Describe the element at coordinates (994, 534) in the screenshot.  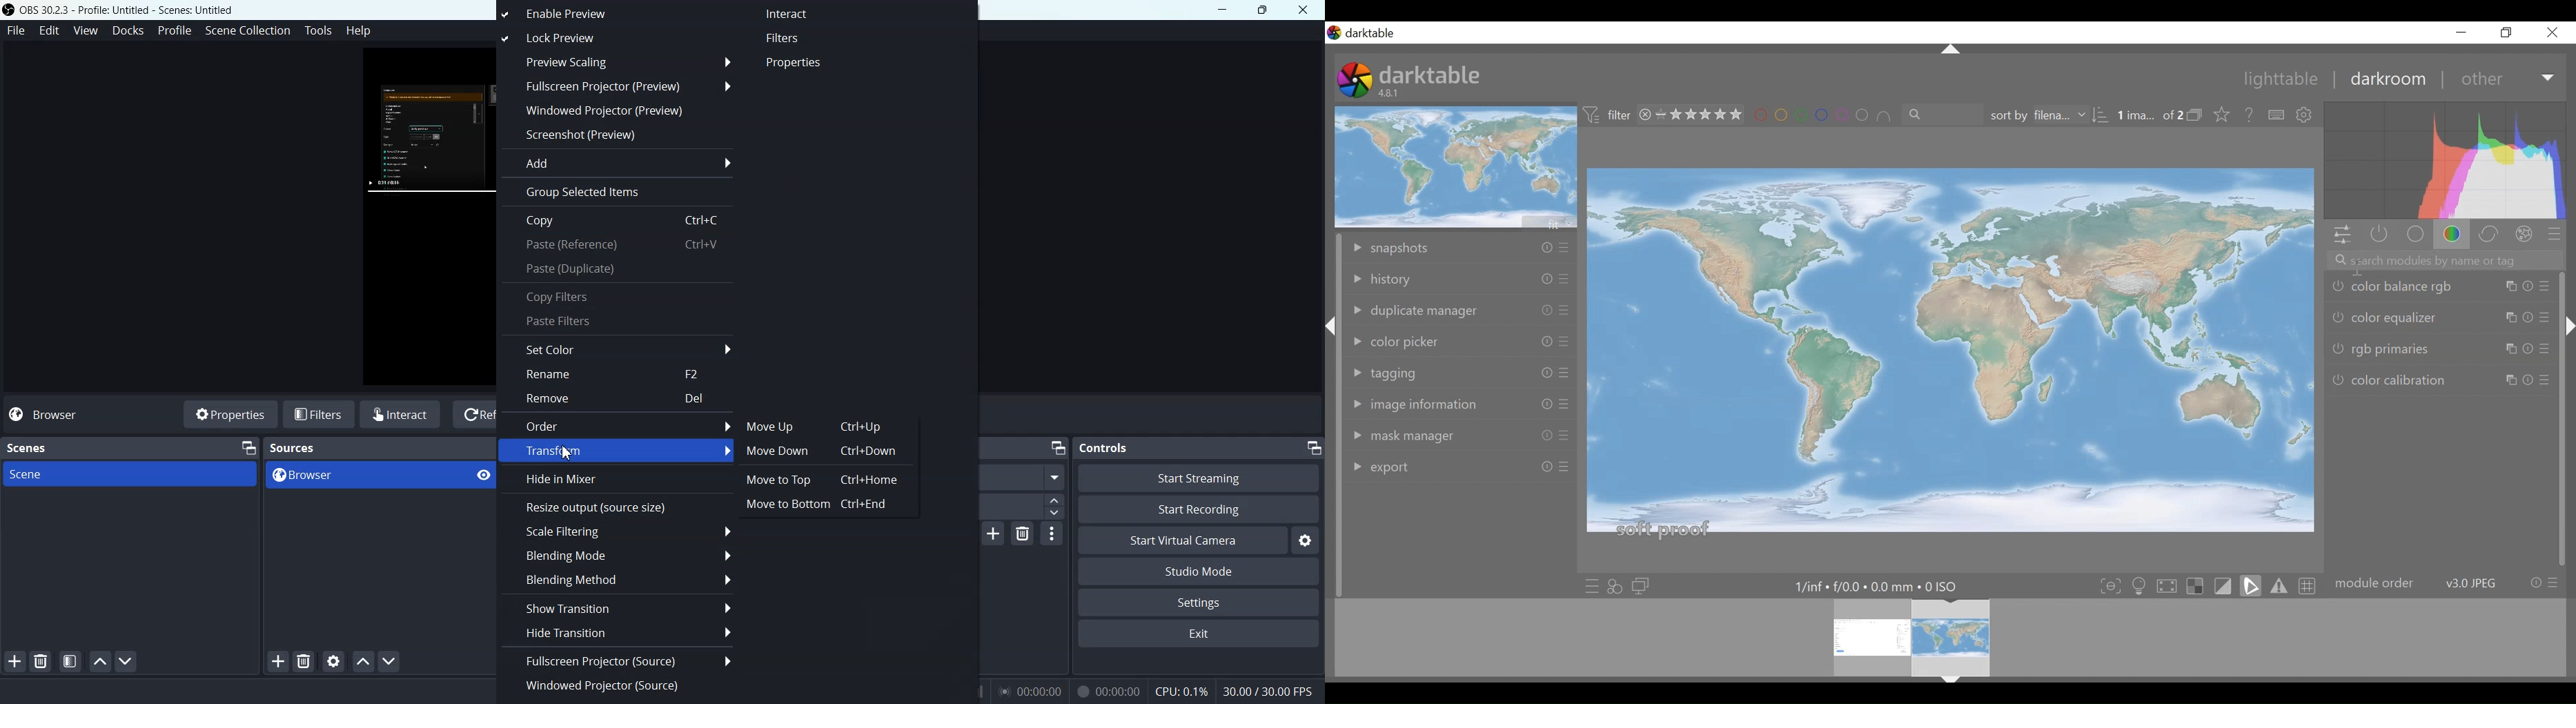
I see `Add configurable transition` at that location.